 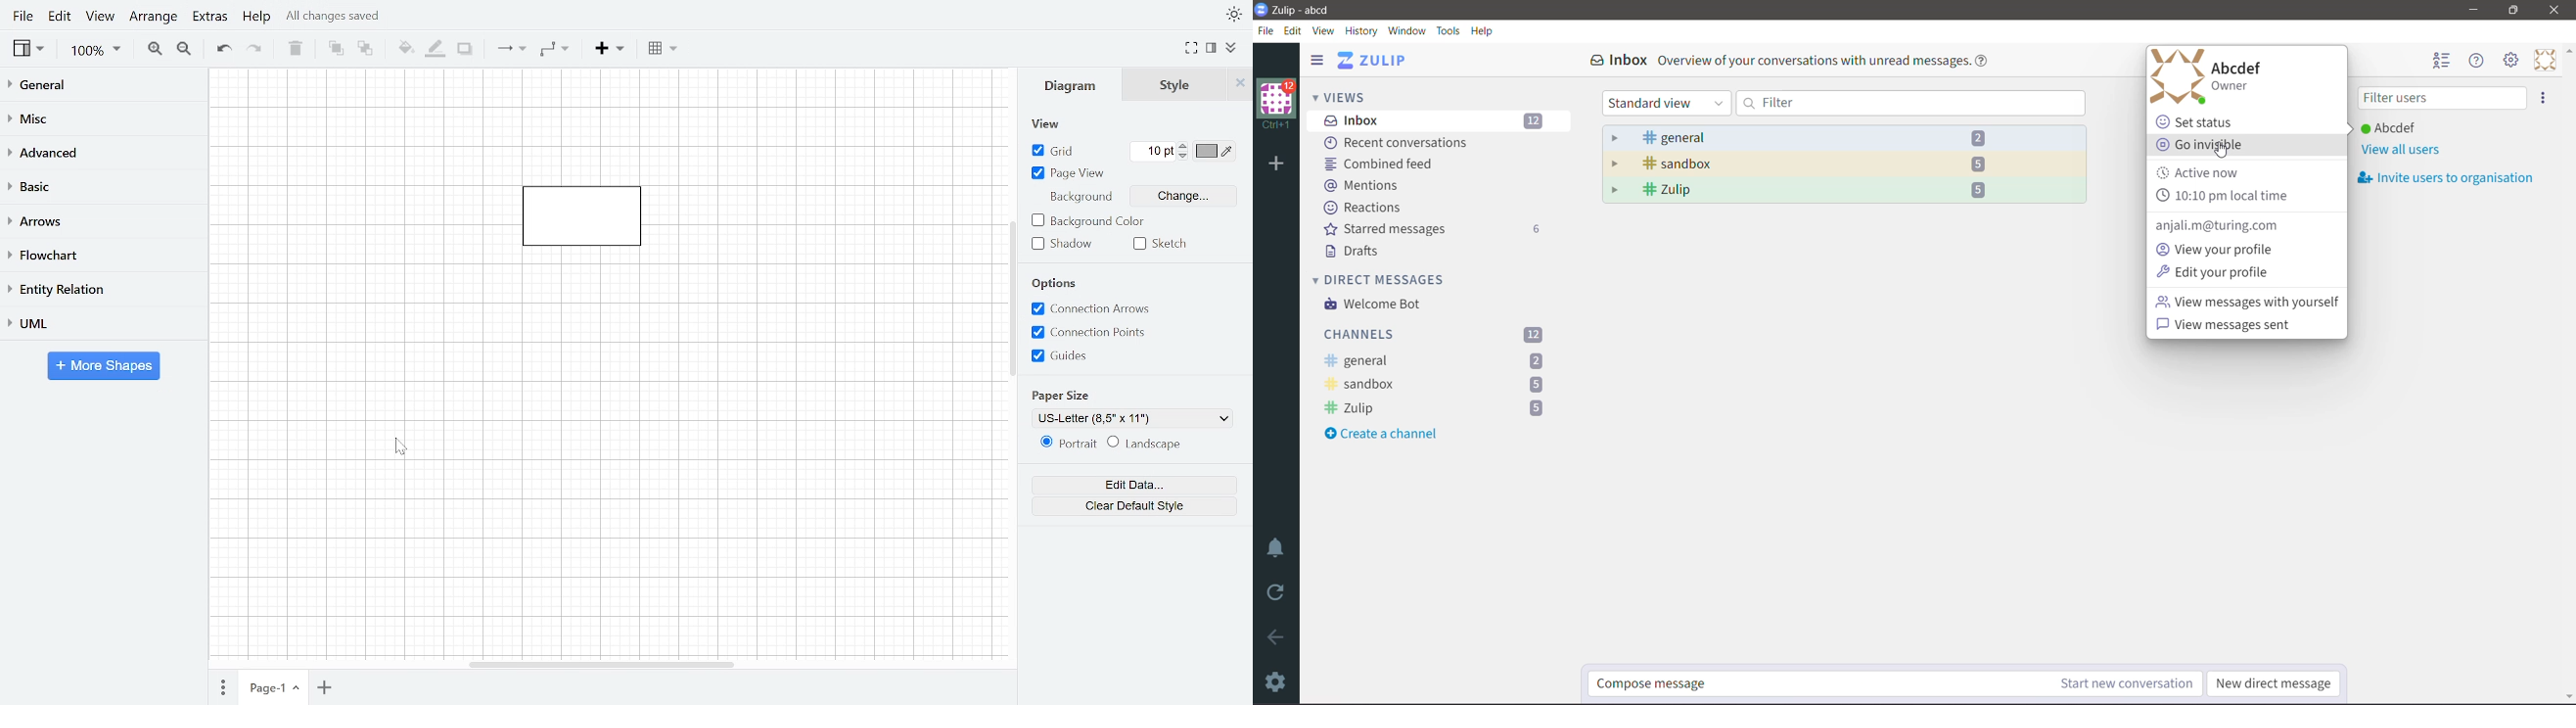 What do you see at coordinates (101, 18) in the screenshot?
I see `View` at bounding box center [101, 18].